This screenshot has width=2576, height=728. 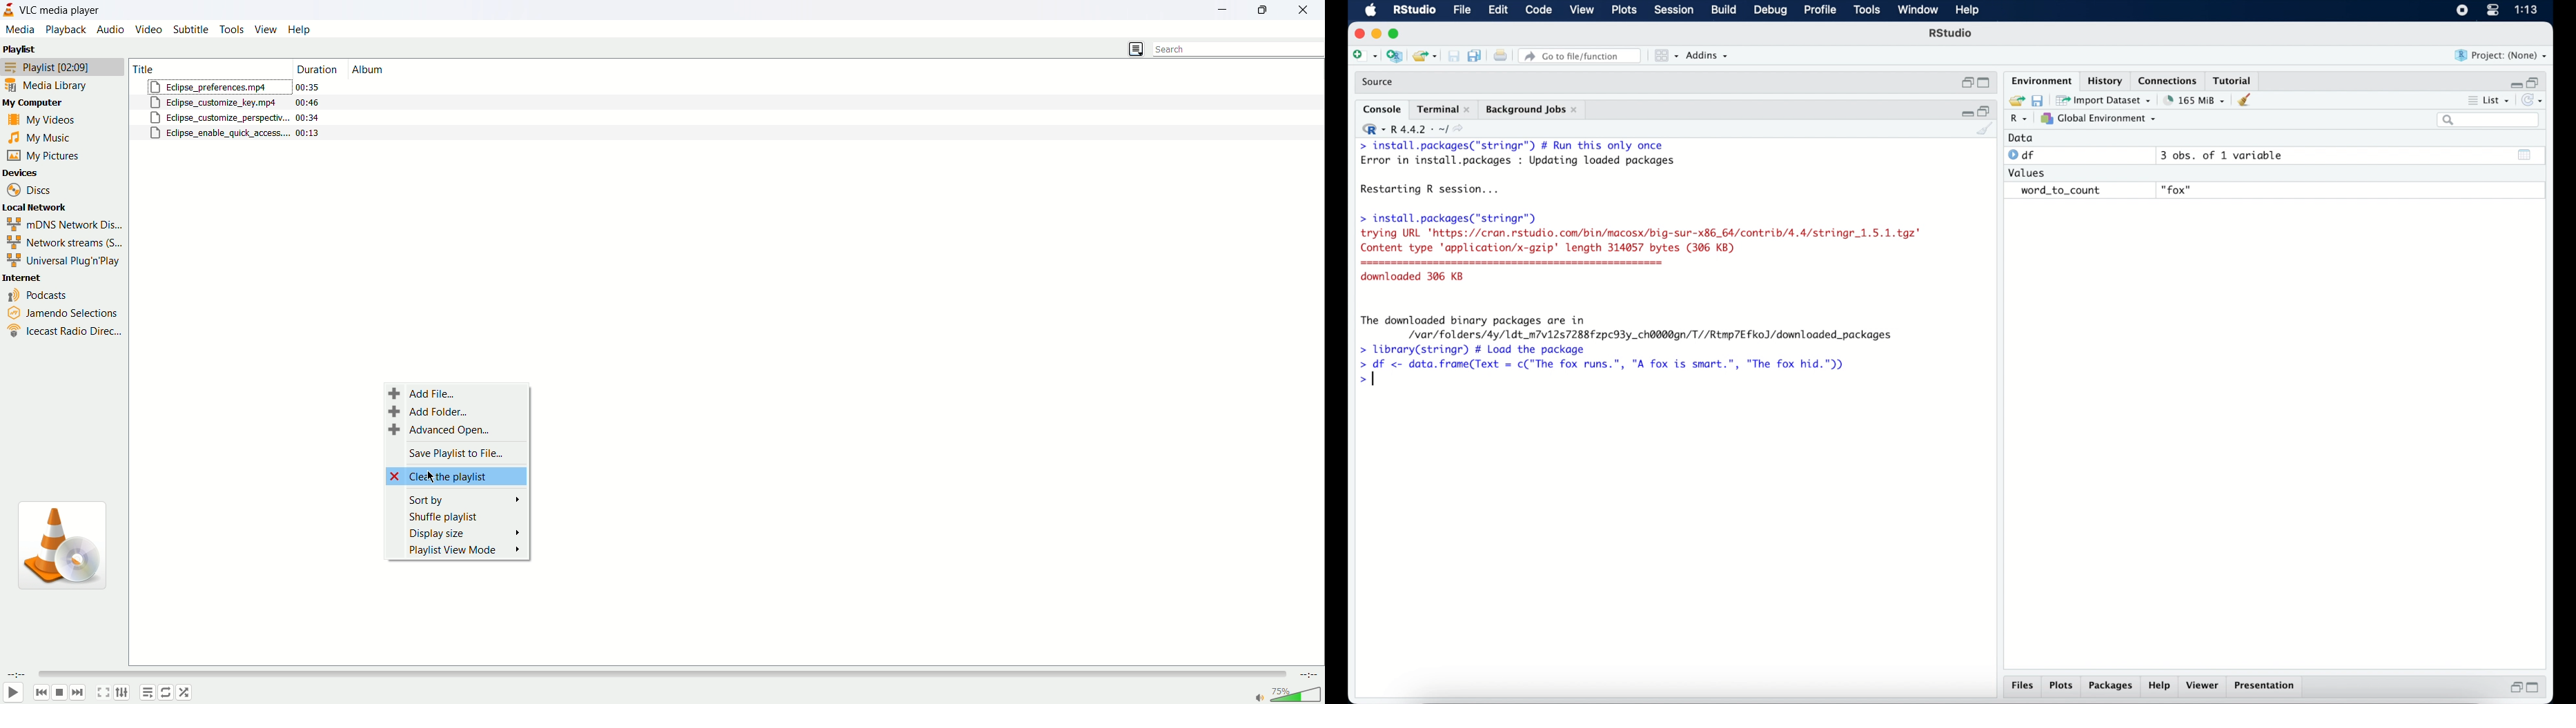 What do you see at coordinates (1297, 695) in the screenshot?
I see `volume bar` at bounding box center [1297, 695].